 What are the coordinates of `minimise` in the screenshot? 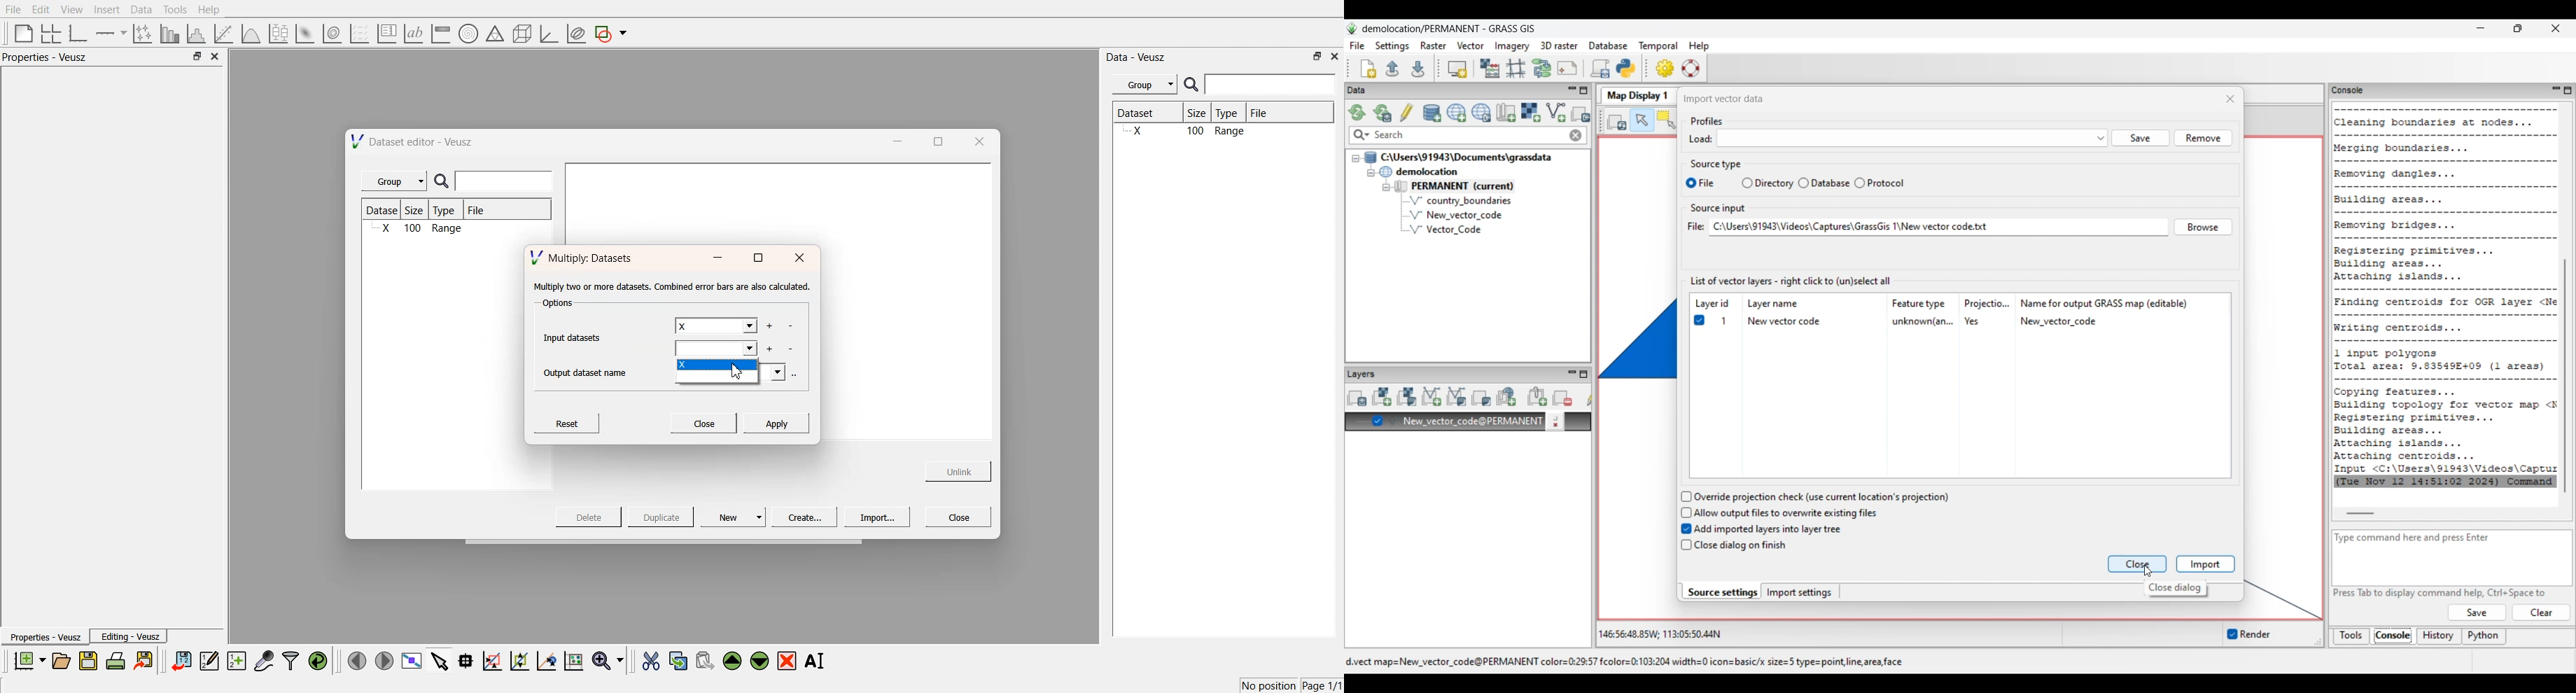 It's located at (717, 258).